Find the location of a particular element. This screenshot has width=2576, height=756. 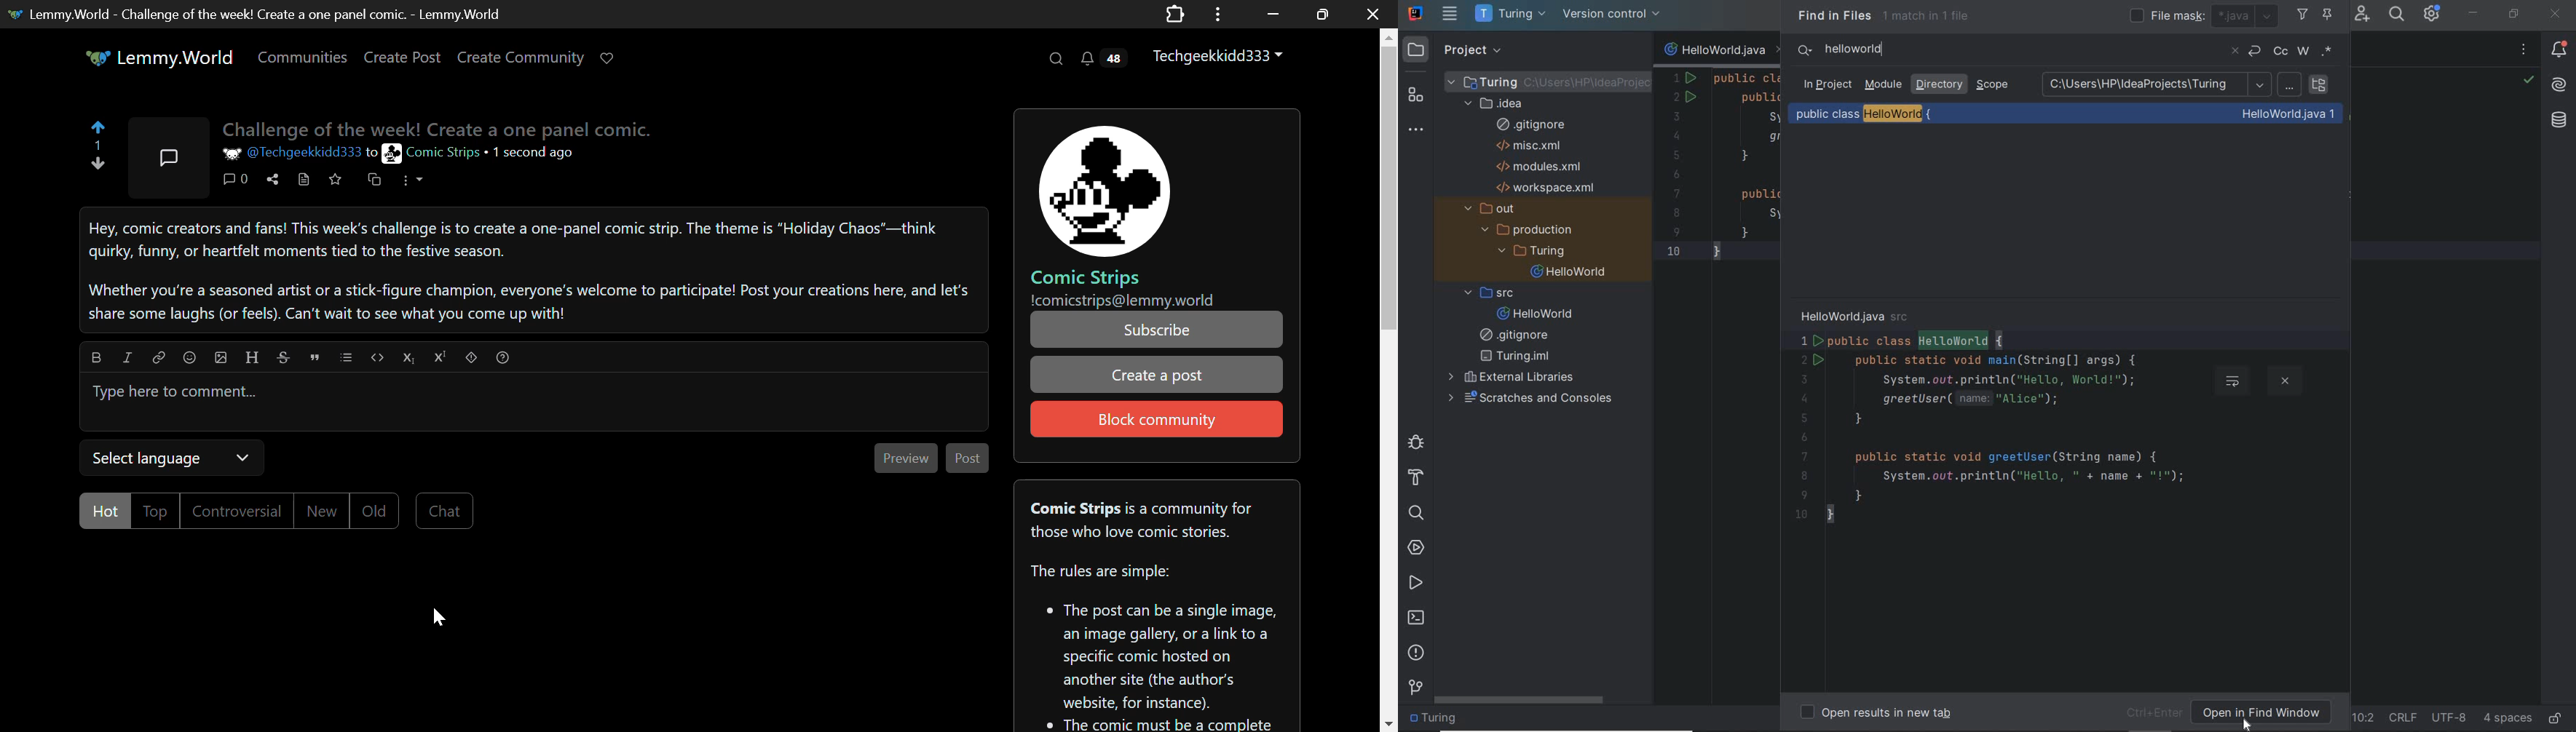

RESTORE DOWN is located at coordinates (2515, 13).